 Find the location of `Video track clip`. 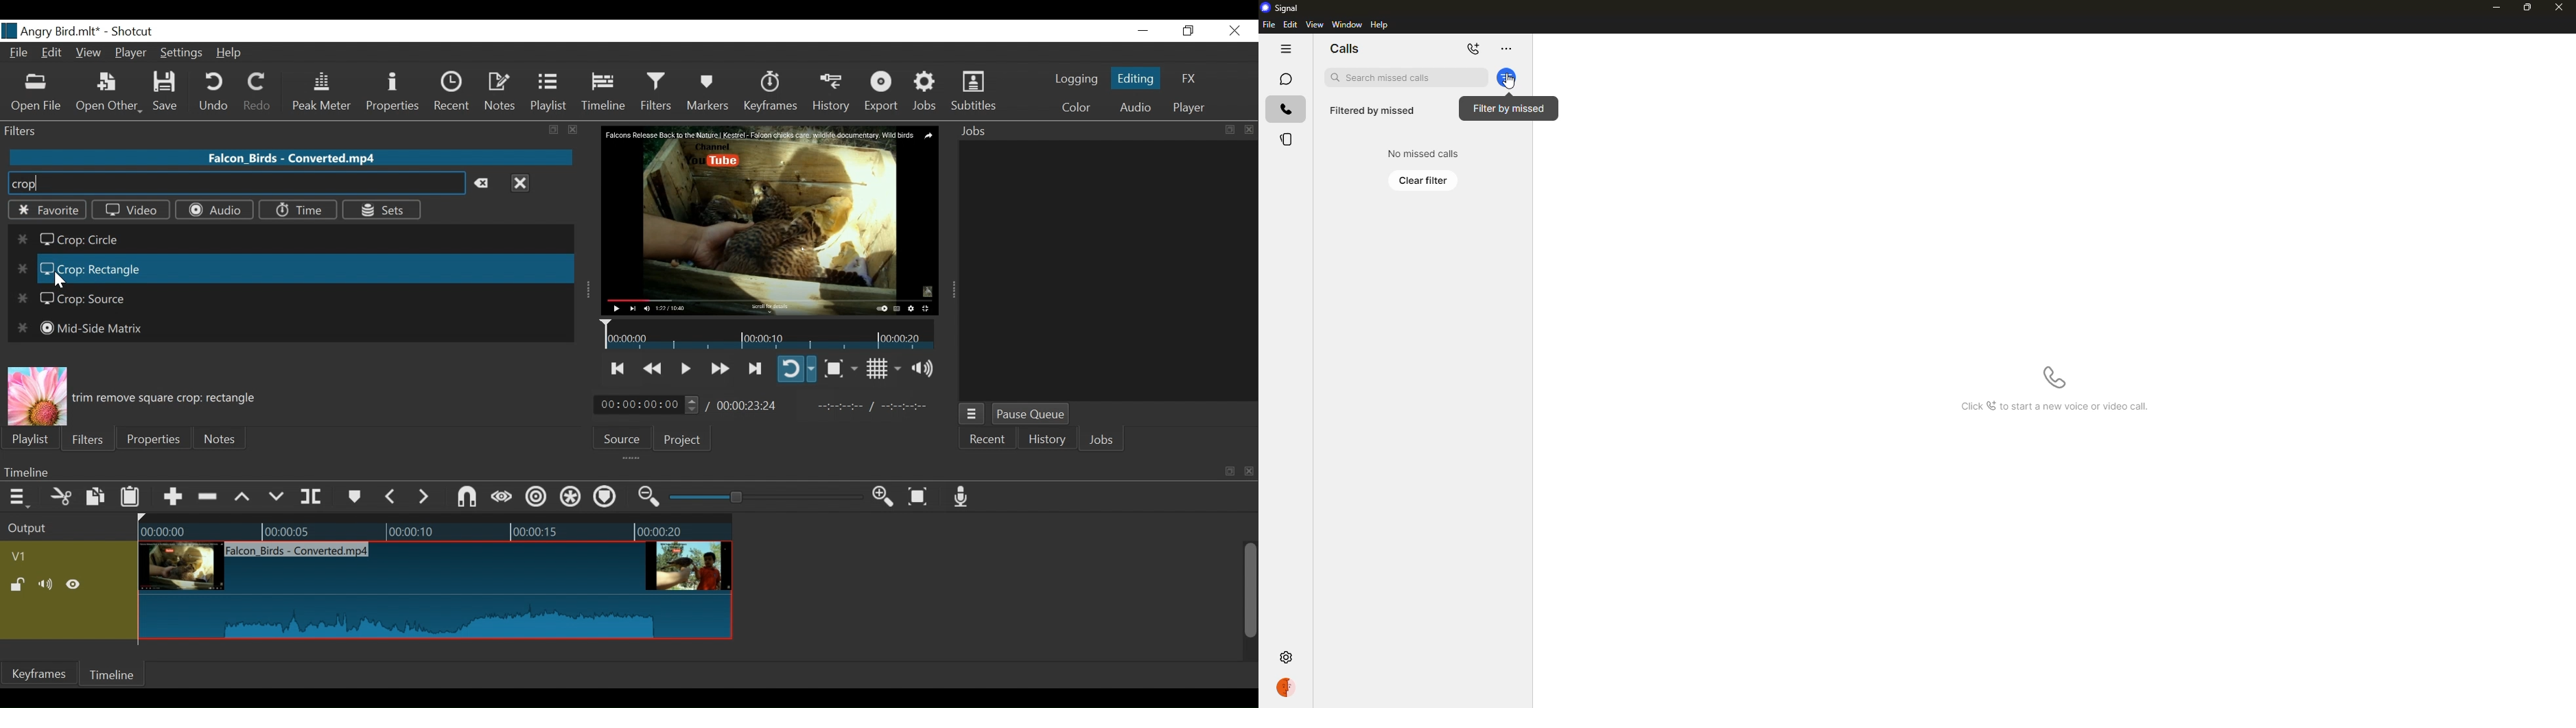

Video track clip is located at coordinates (435, 591).